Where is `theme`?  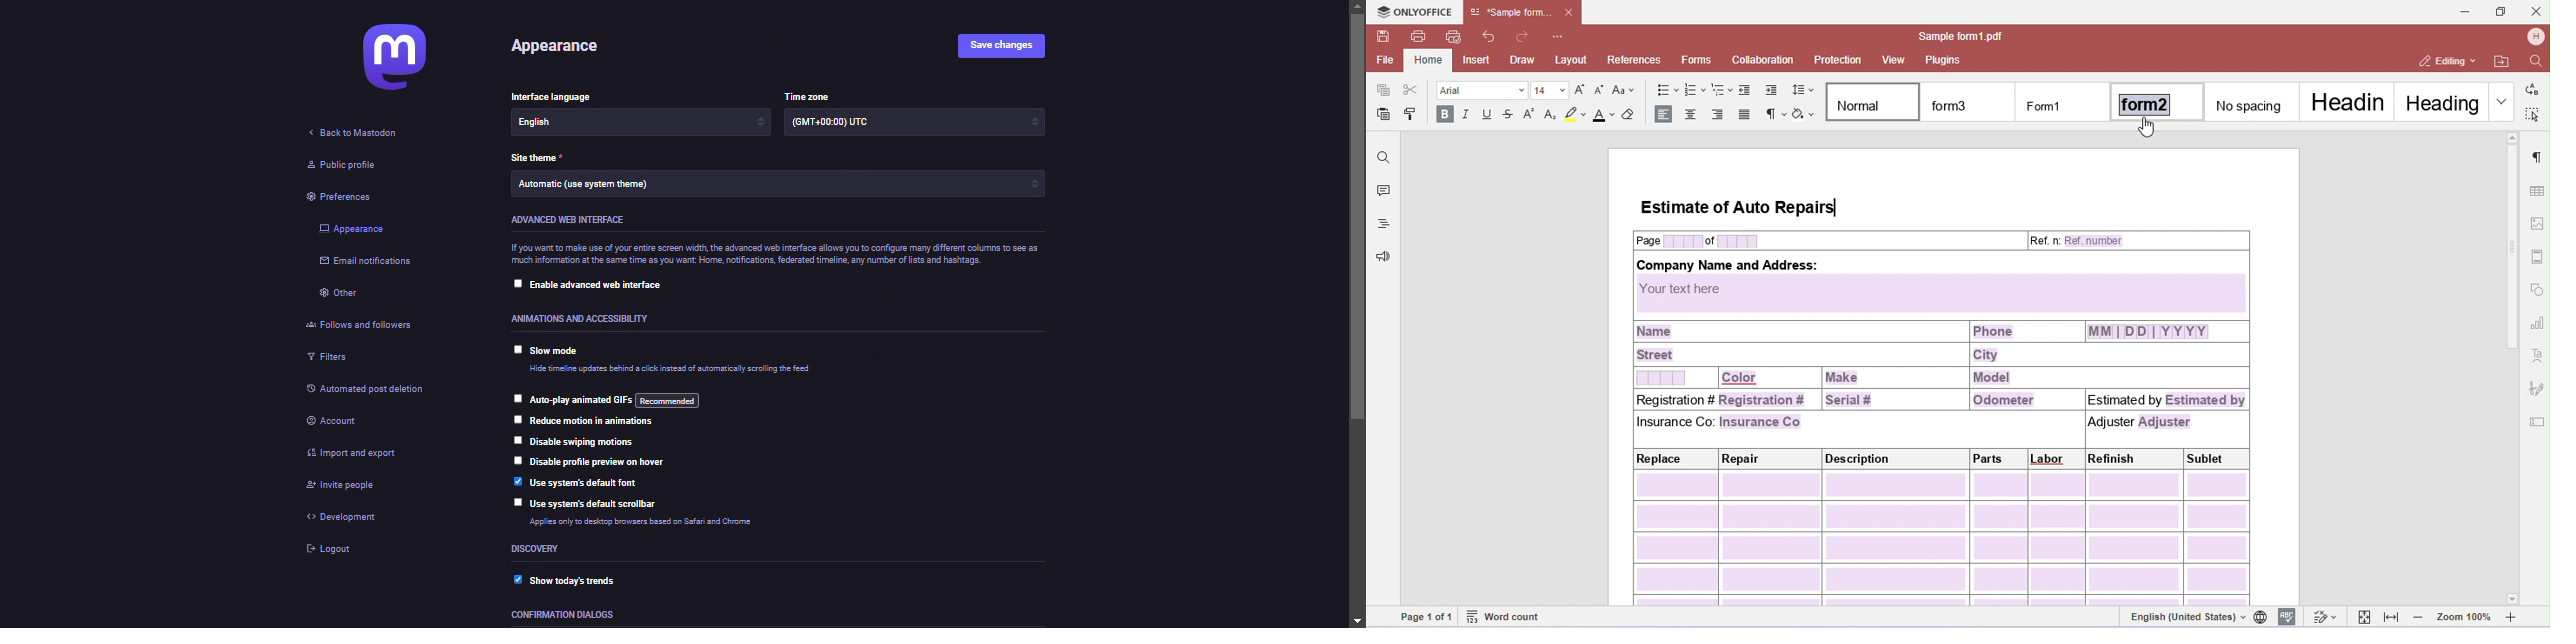
theme is located at coordinates (540, 156).